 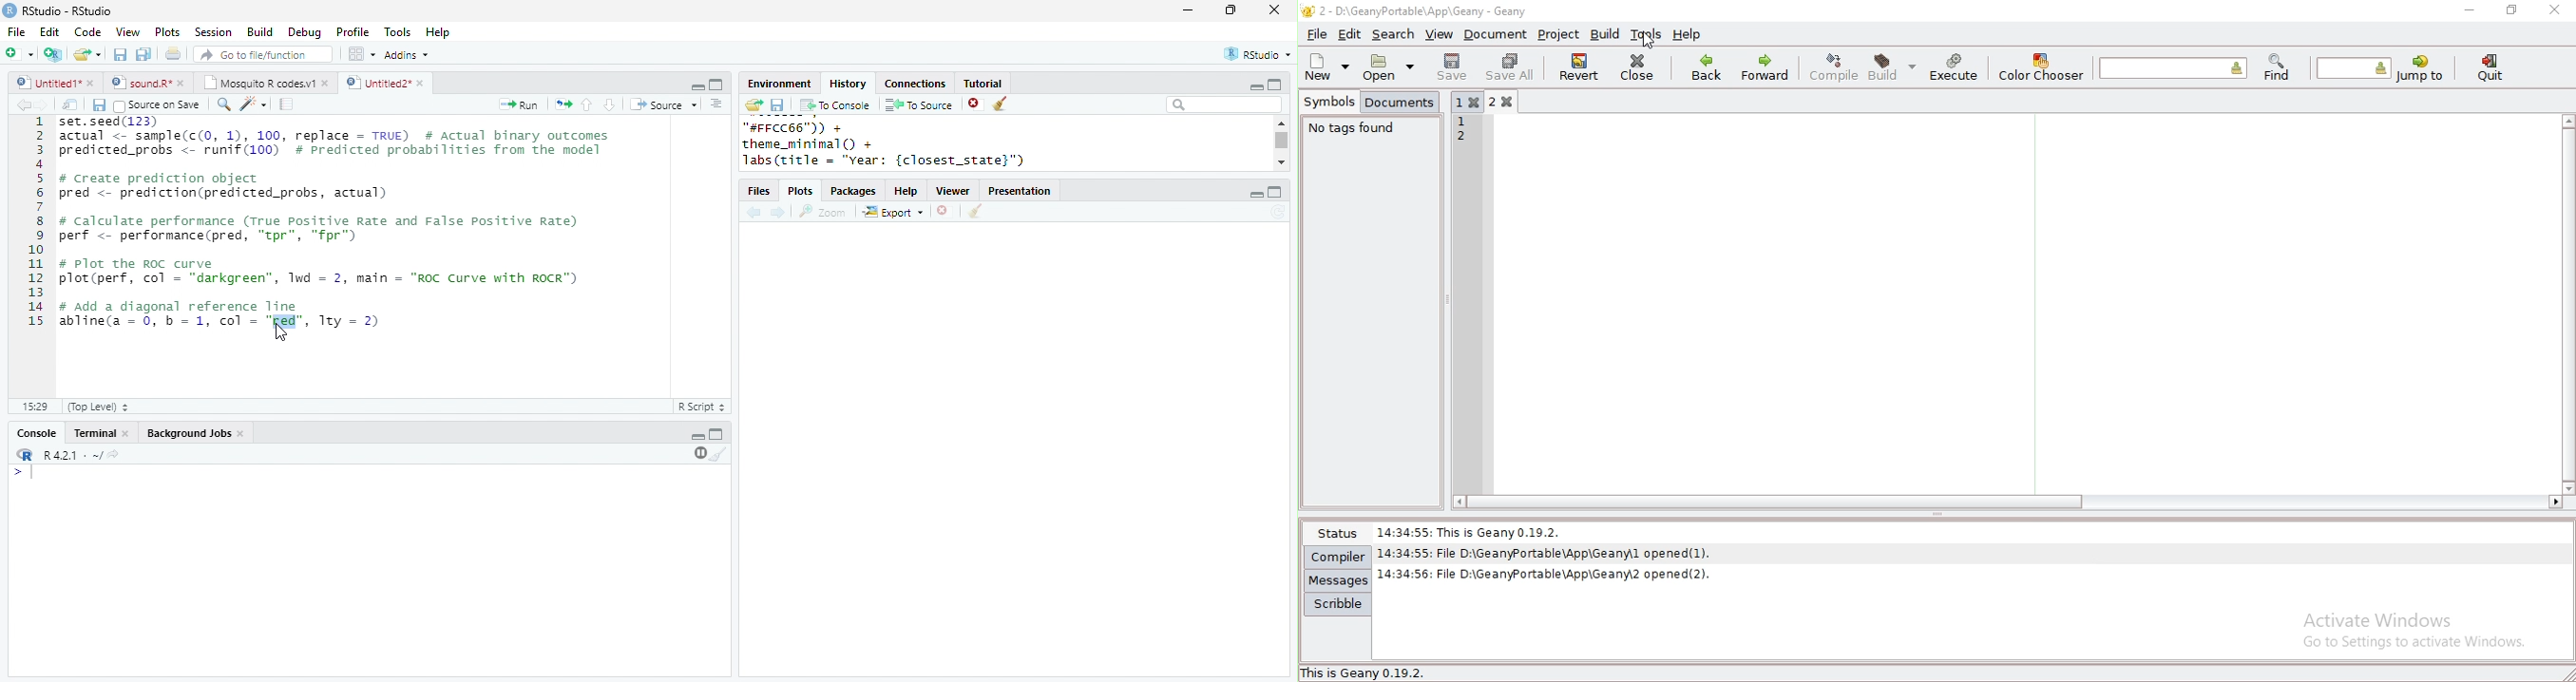 What do you see at coordinates (945, 212) in the screenshot?
I see `close file` at bounding box center [945, 212].